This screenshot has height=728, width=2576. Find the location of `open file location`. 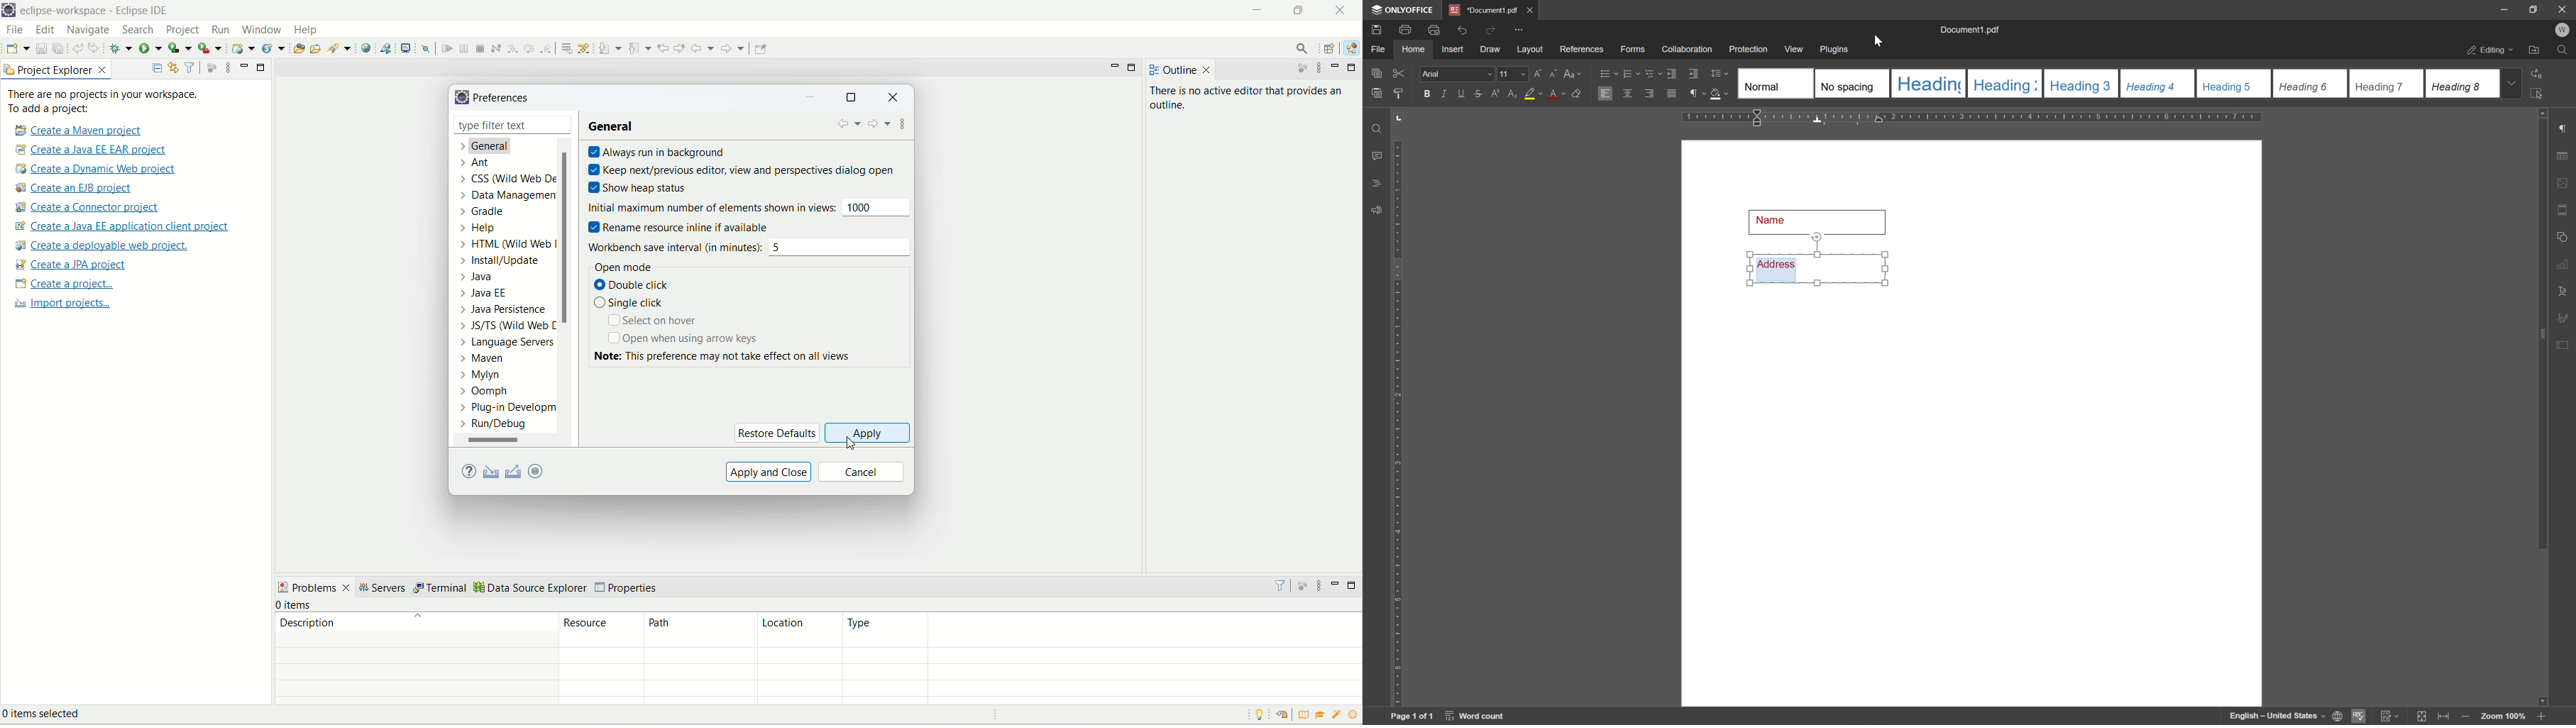

open file location is located at coordinates (2534, 50).